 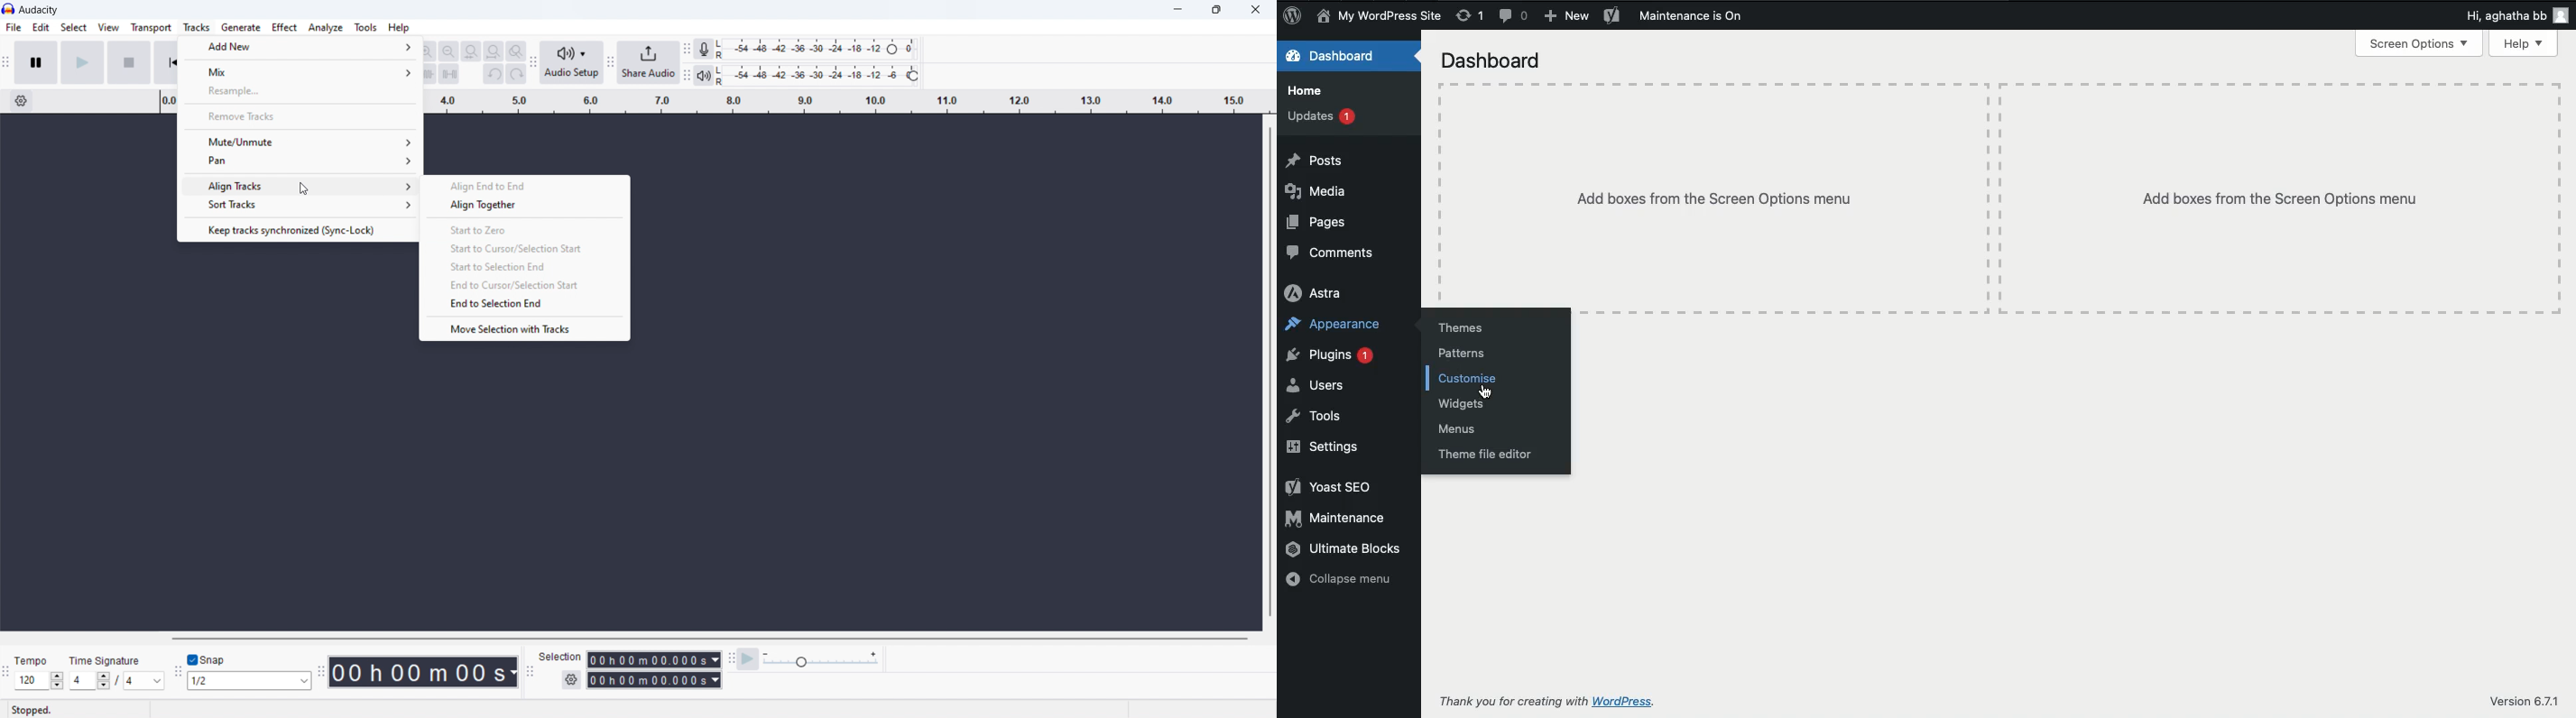 I want to click on end to selection end, so click(x=524, y=304).